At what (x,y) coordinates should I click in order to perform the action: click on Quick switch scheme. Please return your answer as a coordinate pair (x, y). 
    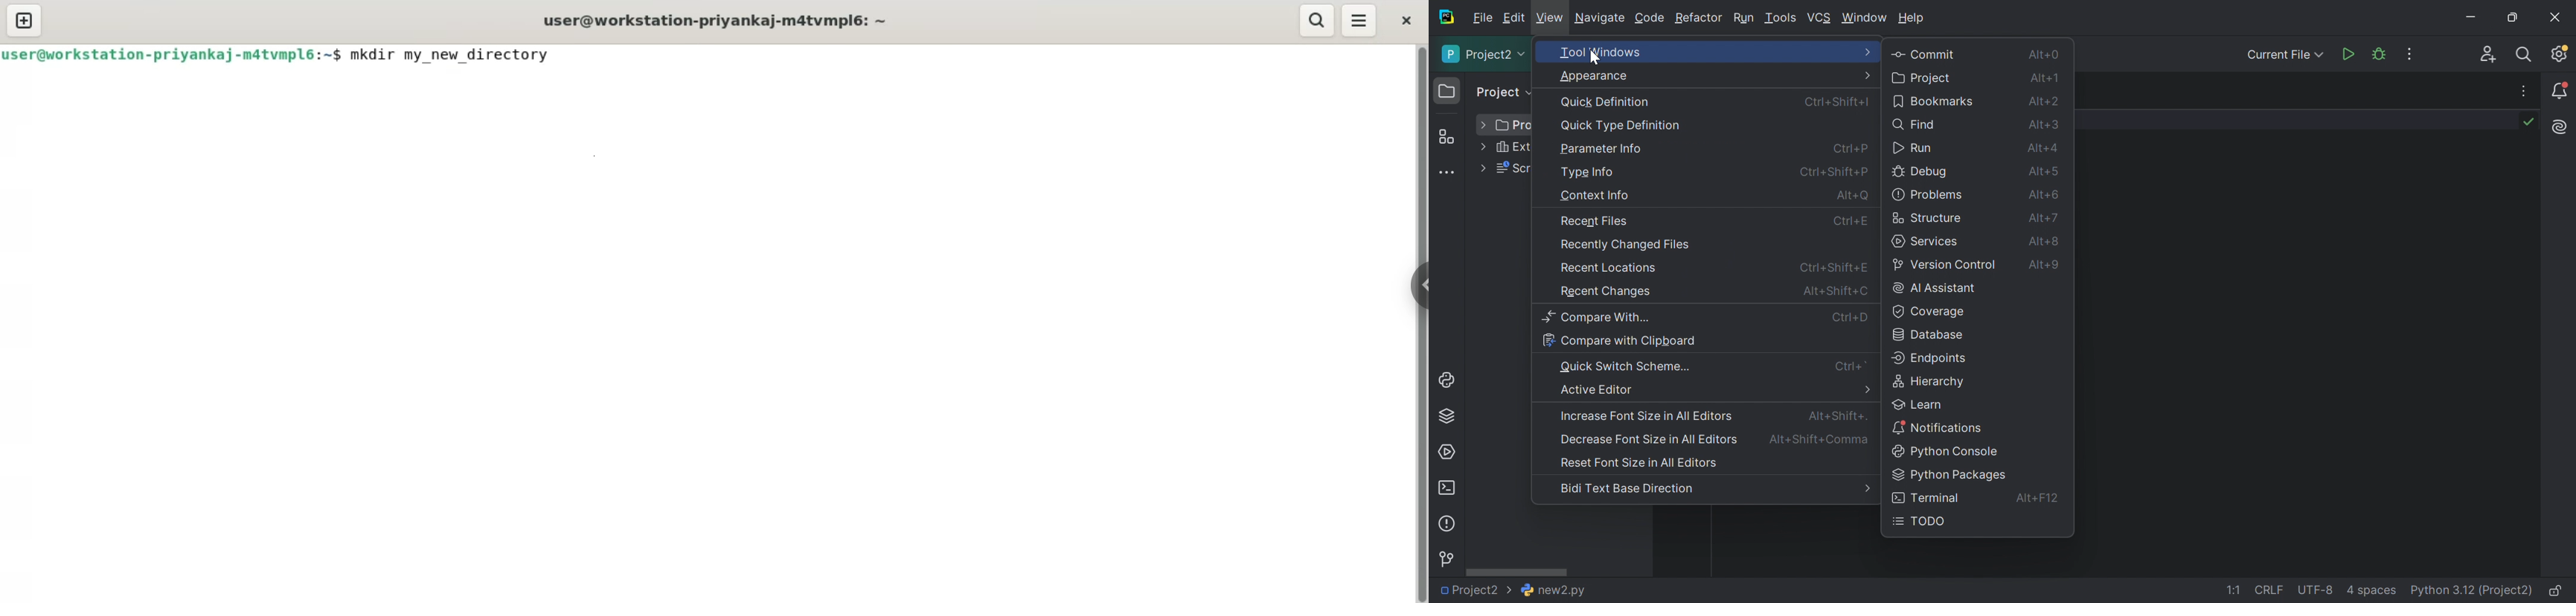
    Looking at the image, I should click on (1628, 367).